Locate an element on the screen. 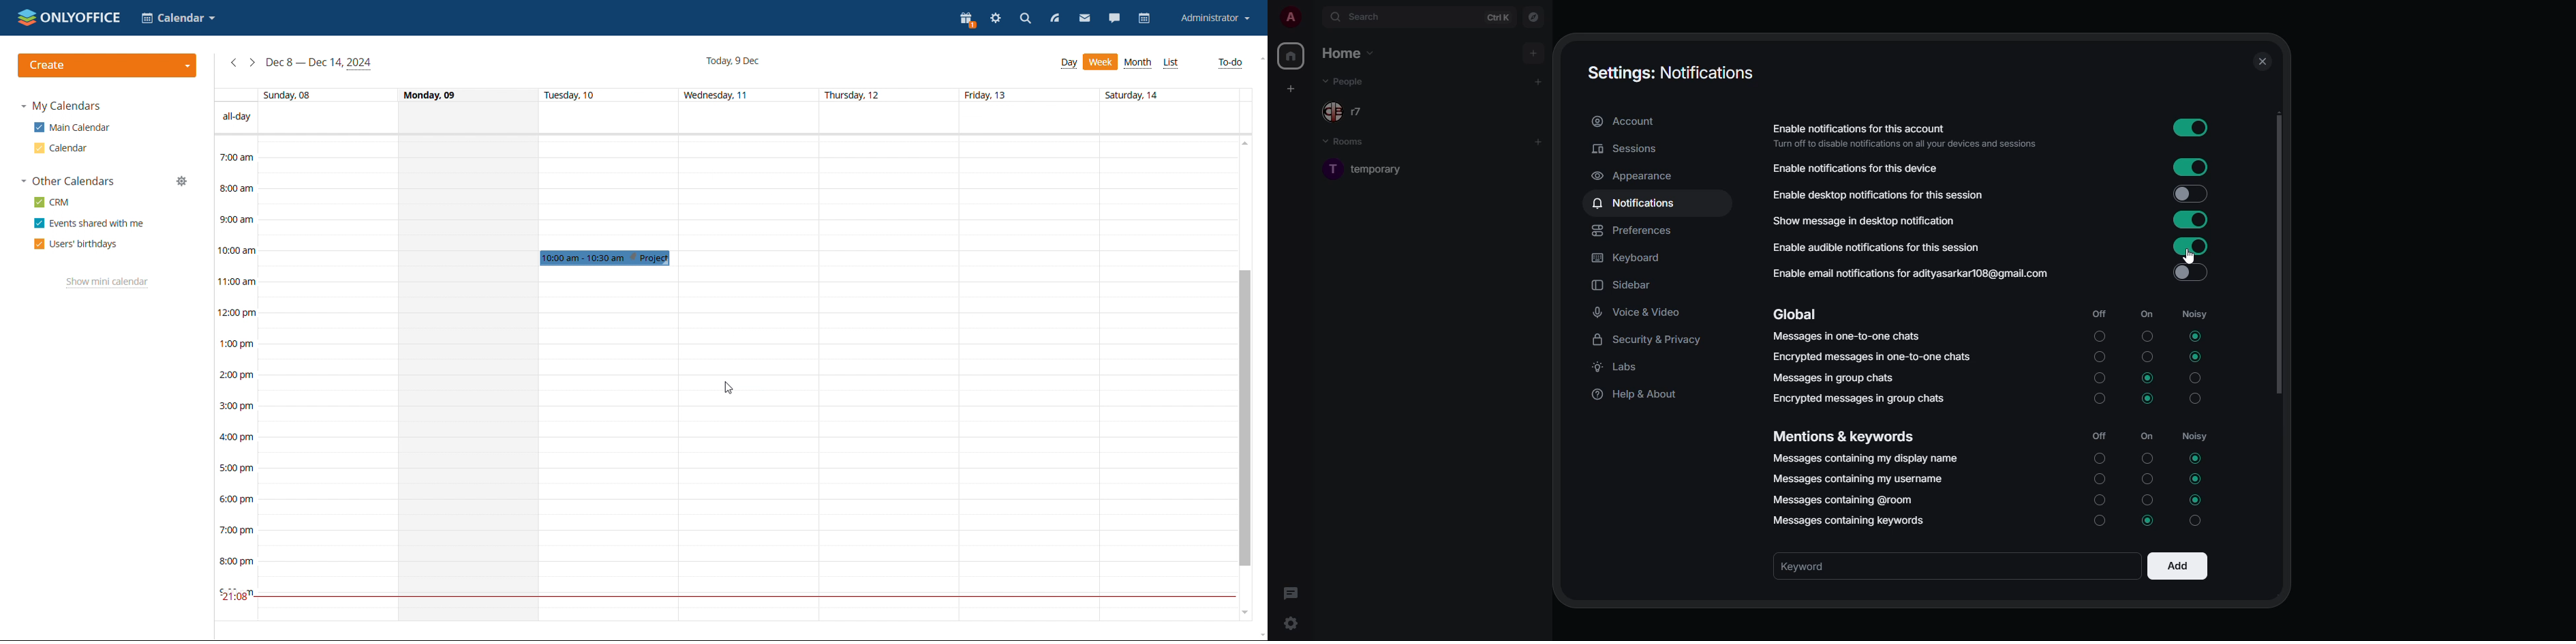 The height and width of the screenshot is (644, 2576). messages containing name is located at coordinates (1866, 460).